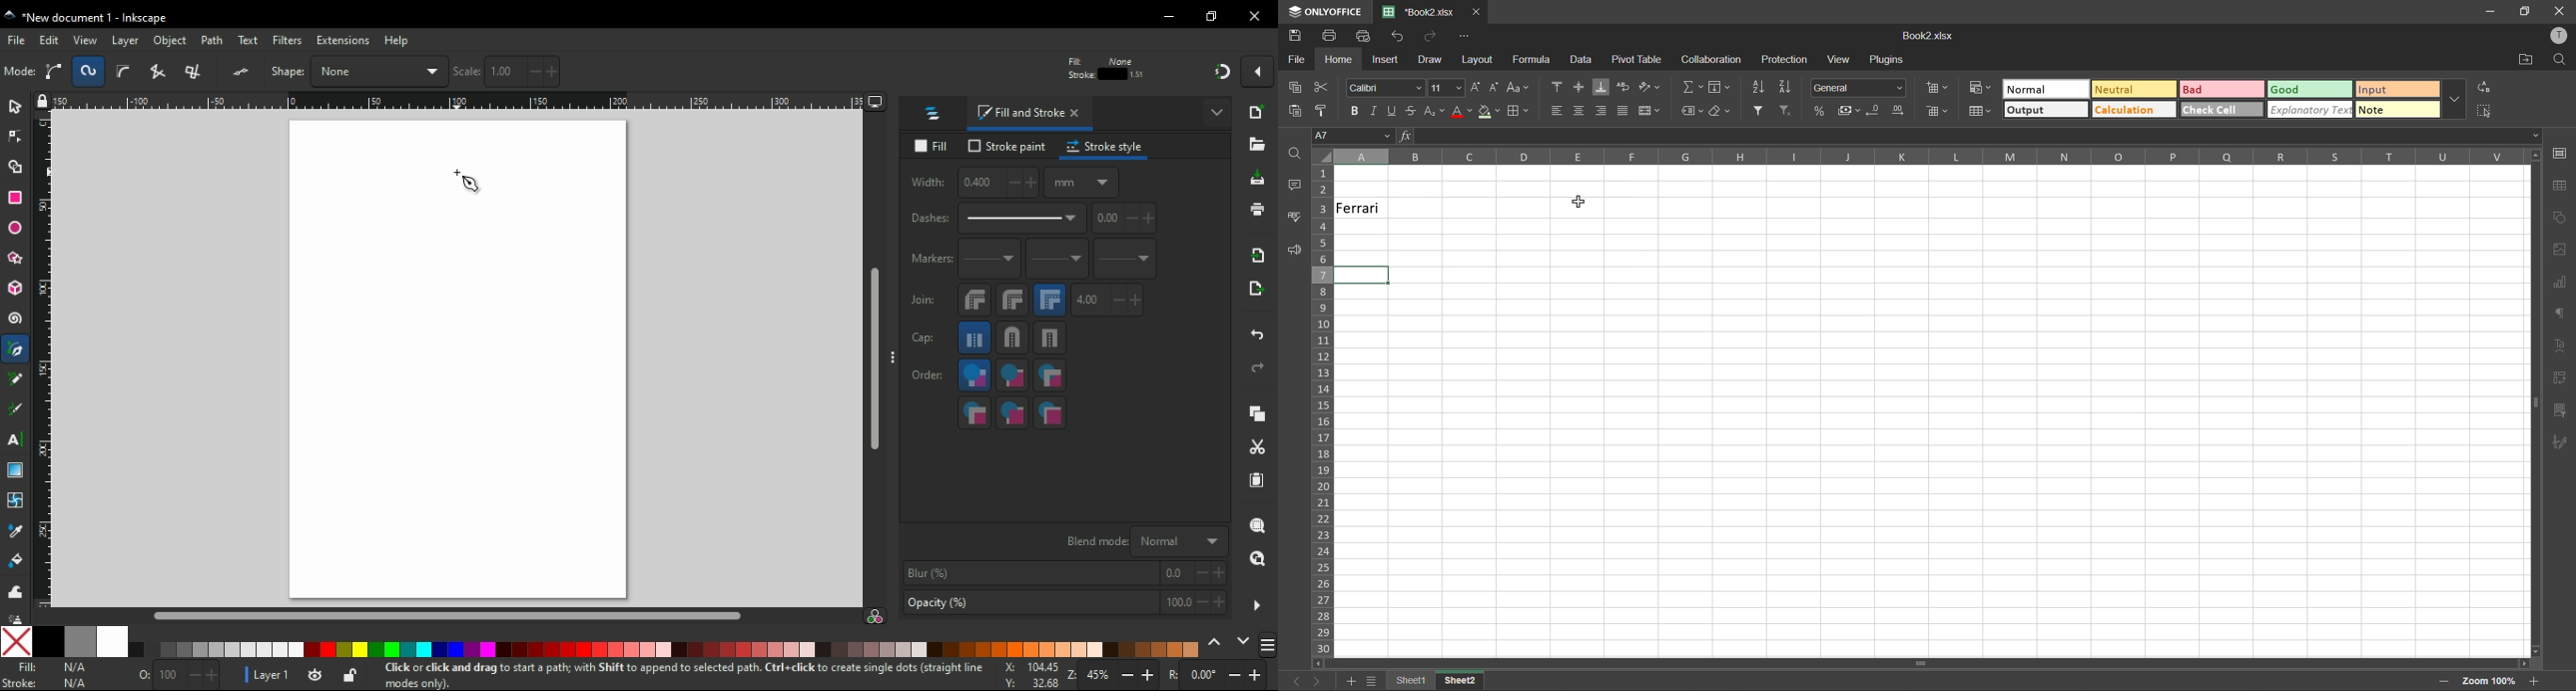 Image resolution: width=2576 pixels, height=700 pixels. Describe the element at coordinates (16, 197) in the screenshot. I see `rectangle tool` at that location.